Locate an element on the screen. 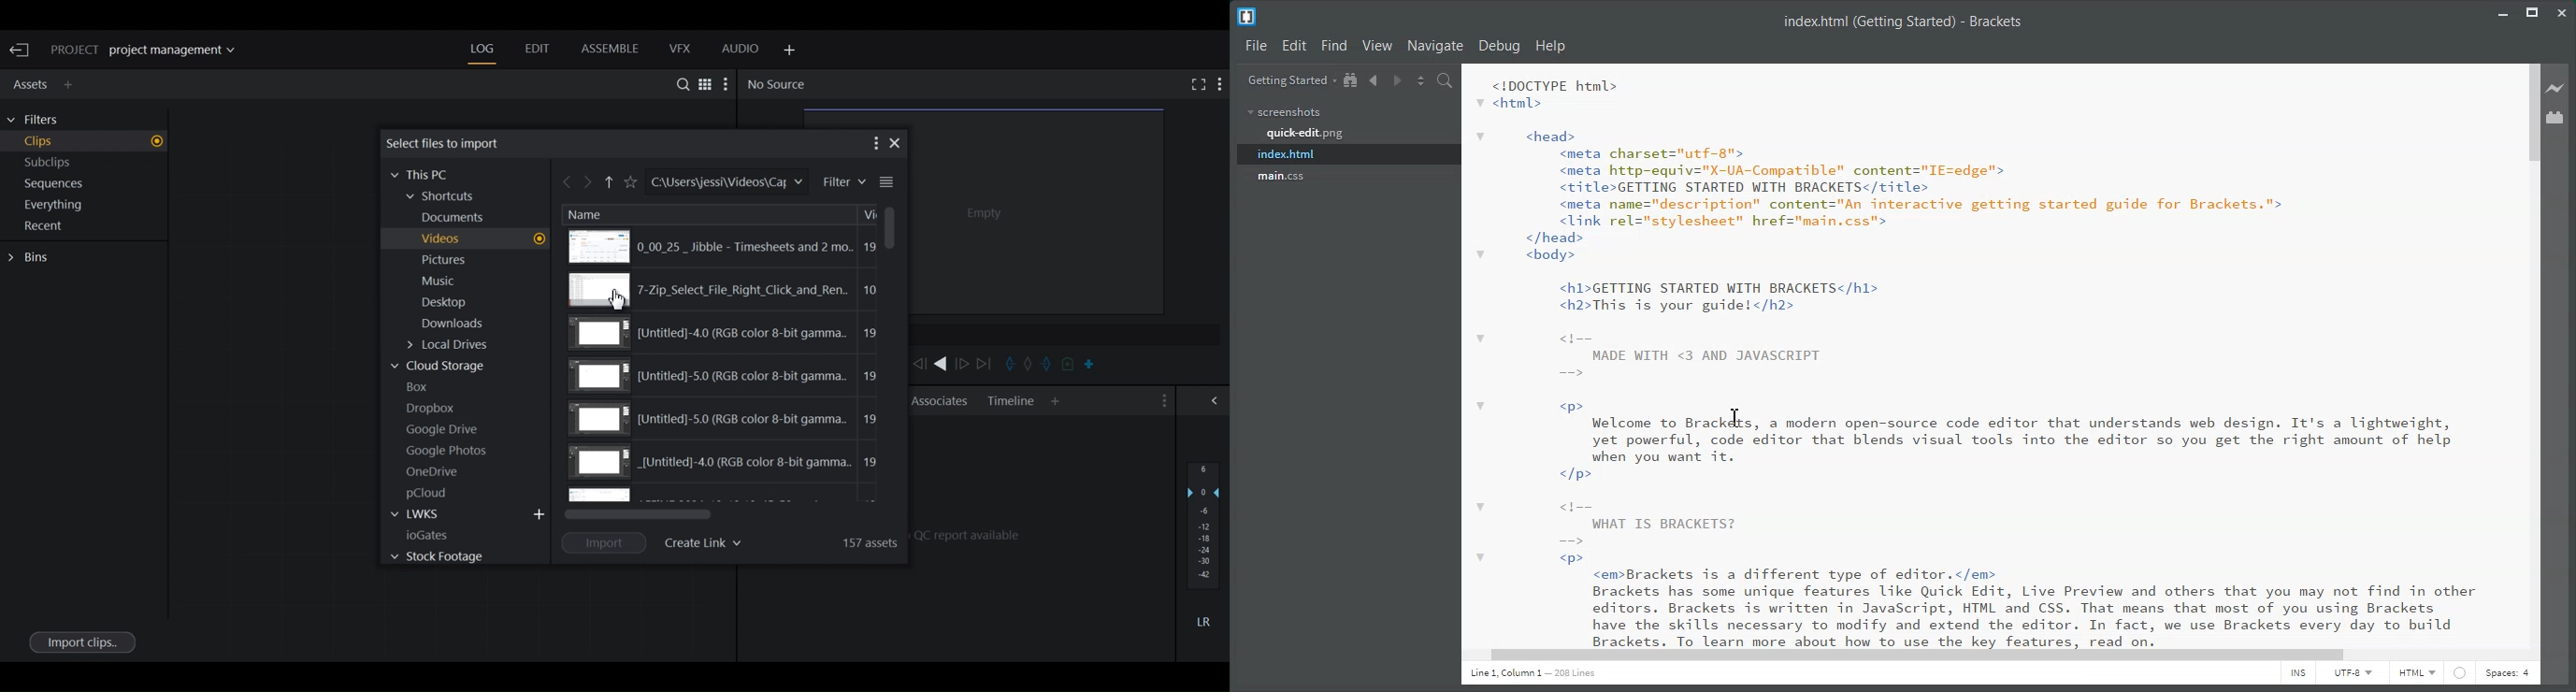 The height and width of the screenshot is (700, 2576). RGB color is located at coordinates (727, 376).